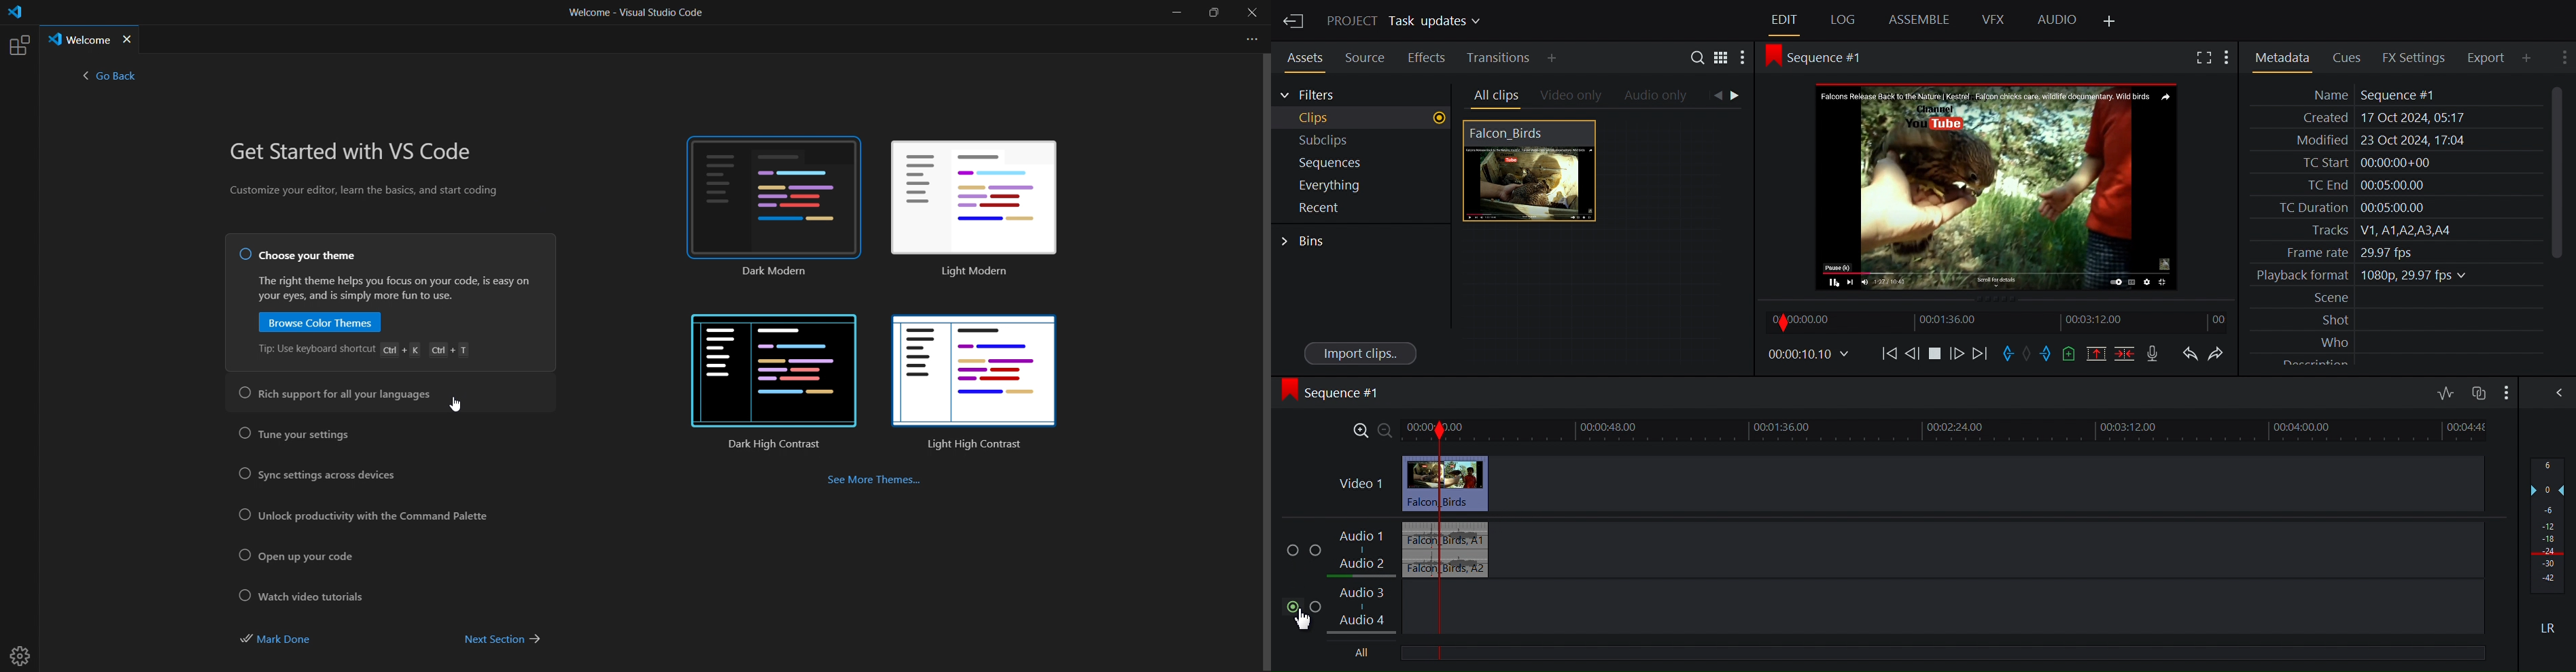 The width and height of the screenshot is (2576, 672). What do you see at coordinates (2397, 340) in the screenshot?
I see `Who` at bounding box center [2397, 340].